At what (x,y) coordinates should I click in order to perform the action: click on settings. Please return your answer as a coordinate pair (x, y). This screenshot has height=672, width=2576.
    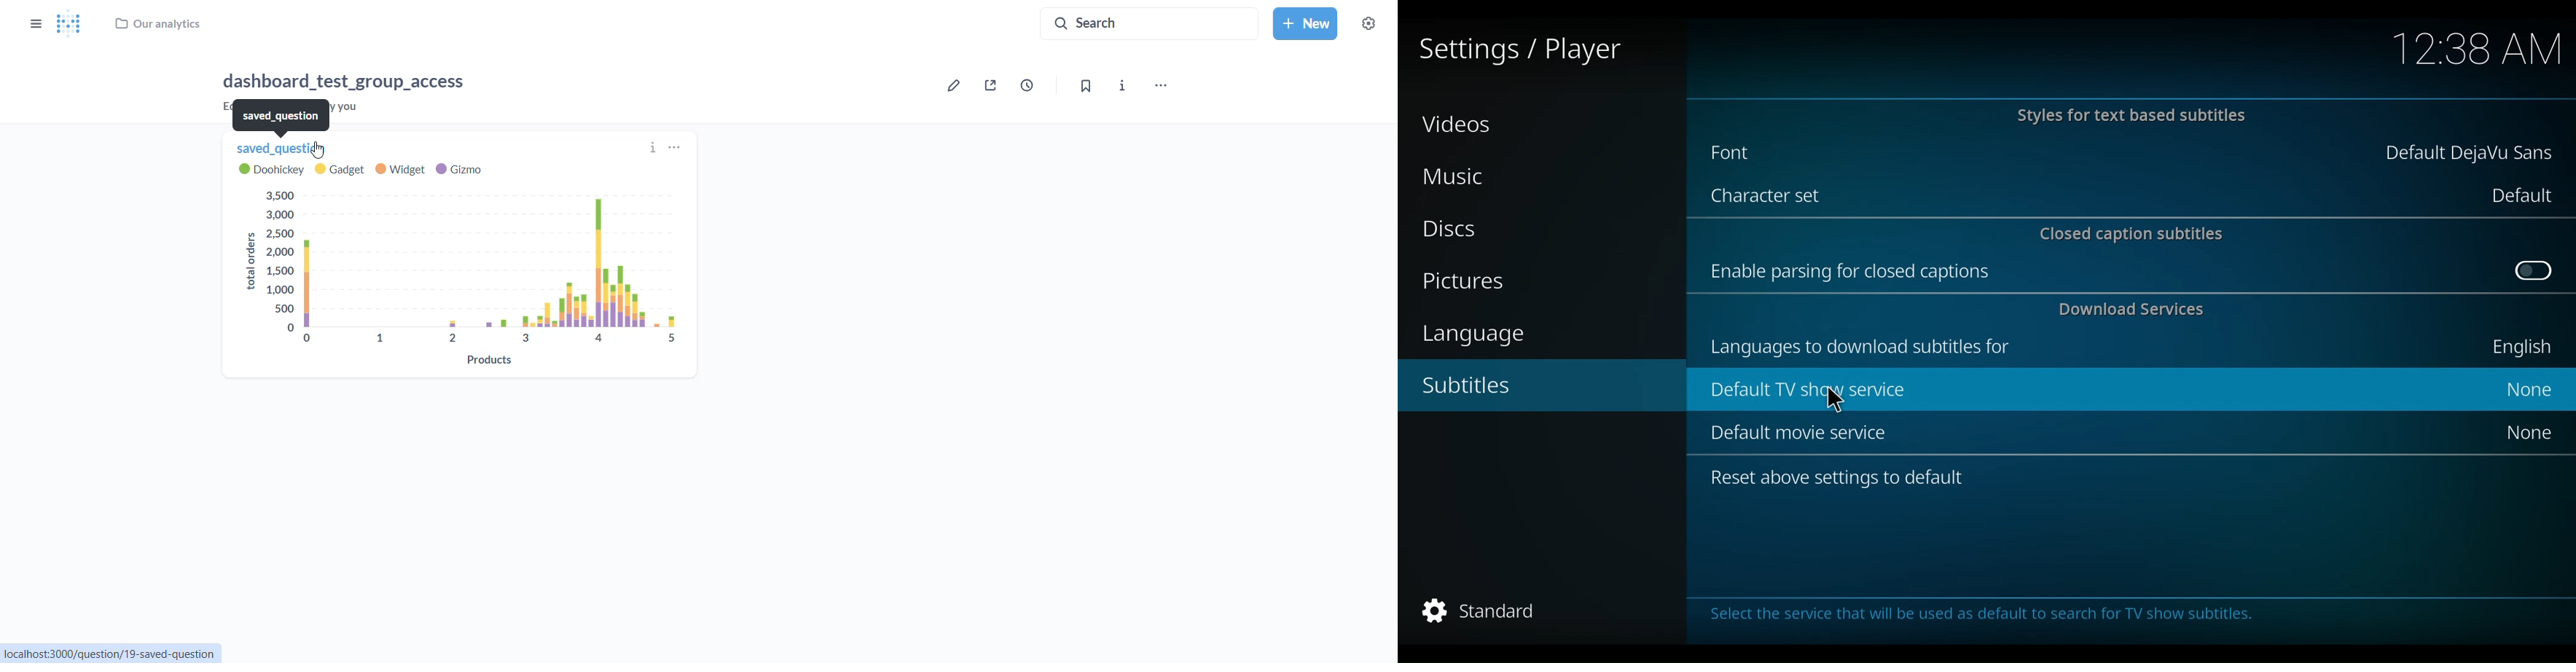
    Looking at the image, I should click on (1369, 23).